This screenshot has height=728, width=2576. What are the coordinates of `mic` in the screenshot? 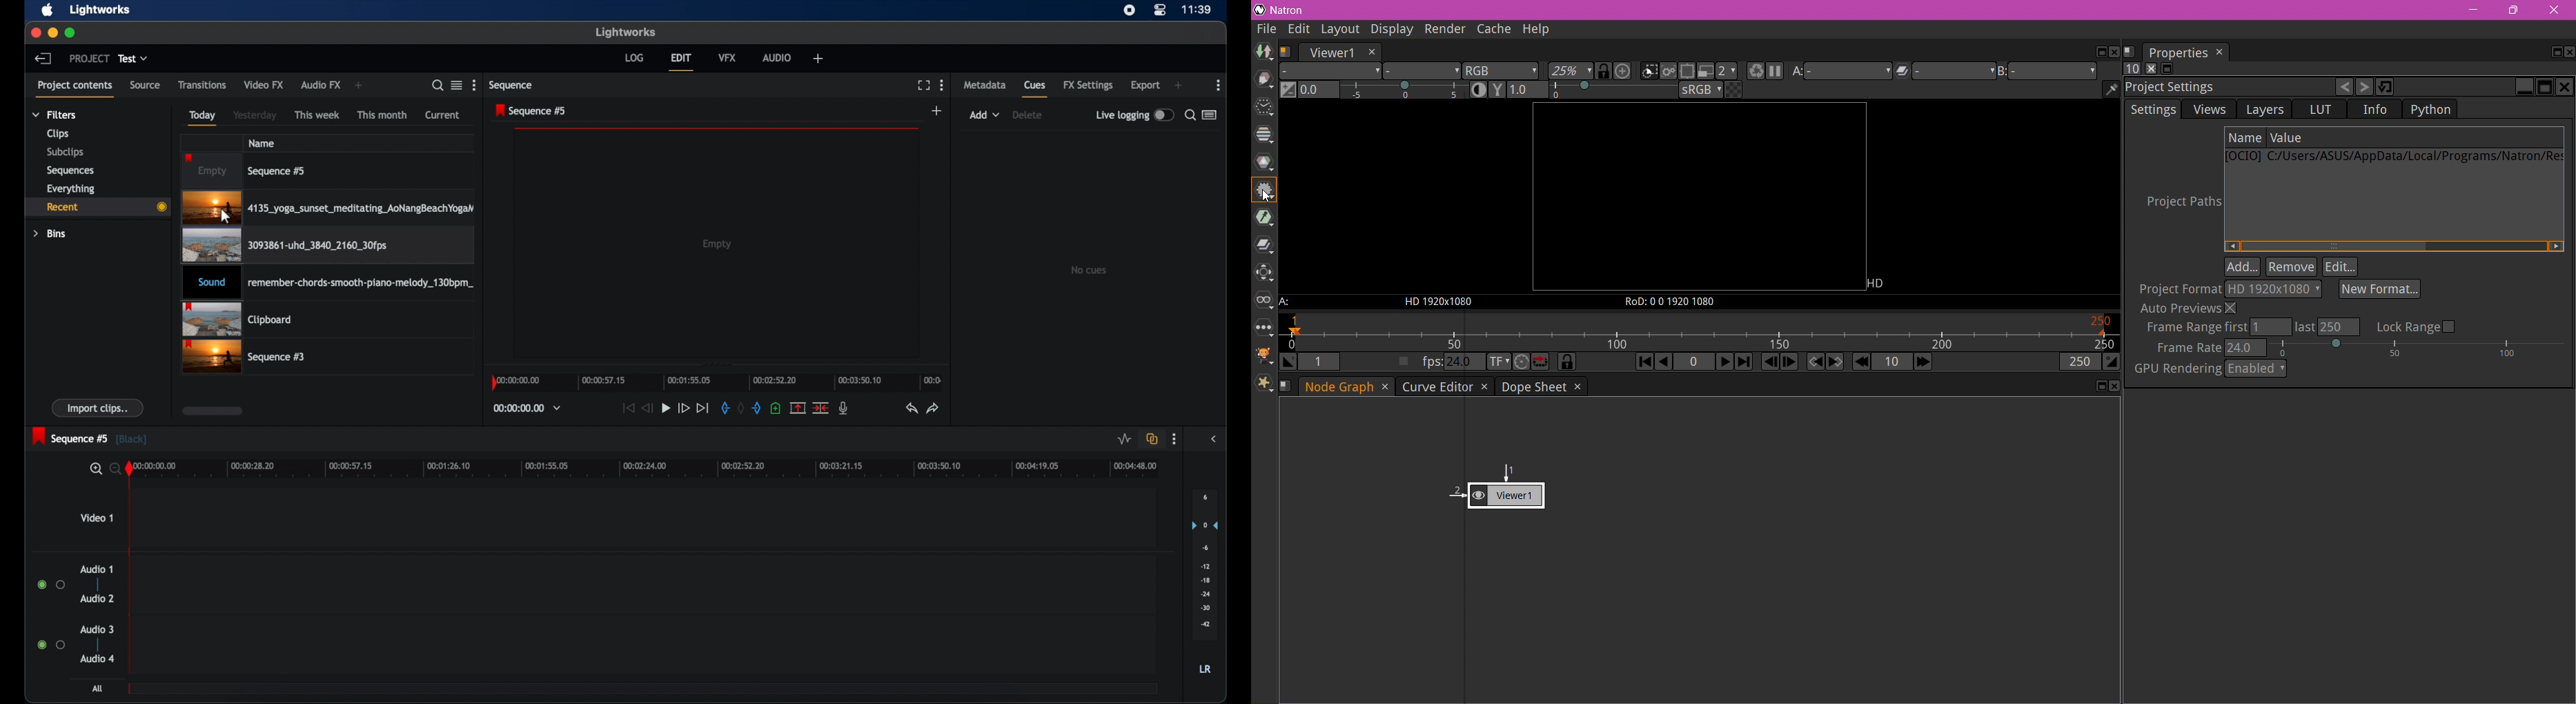 It's located at (845, 408).